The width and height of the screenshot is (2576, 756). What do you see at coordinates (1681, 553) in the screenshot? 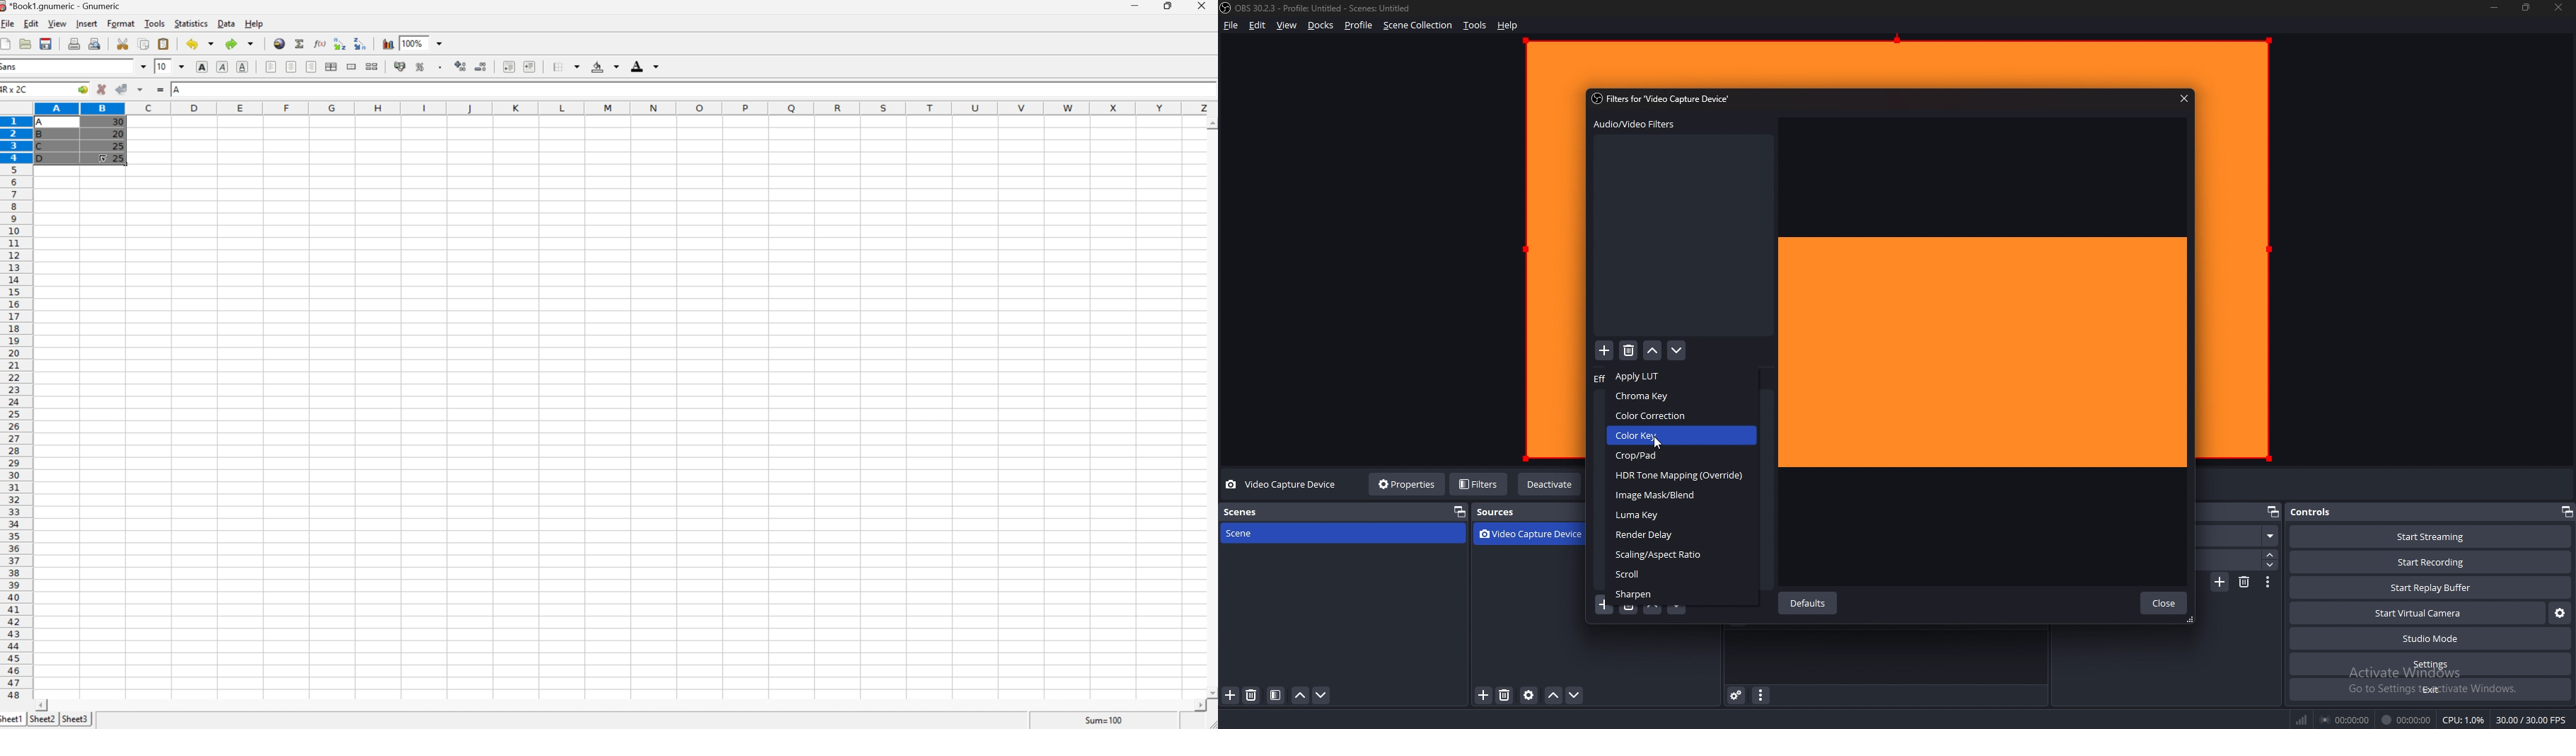
I see `scaling/aspect ratio` at bounding box center [1681, 553].